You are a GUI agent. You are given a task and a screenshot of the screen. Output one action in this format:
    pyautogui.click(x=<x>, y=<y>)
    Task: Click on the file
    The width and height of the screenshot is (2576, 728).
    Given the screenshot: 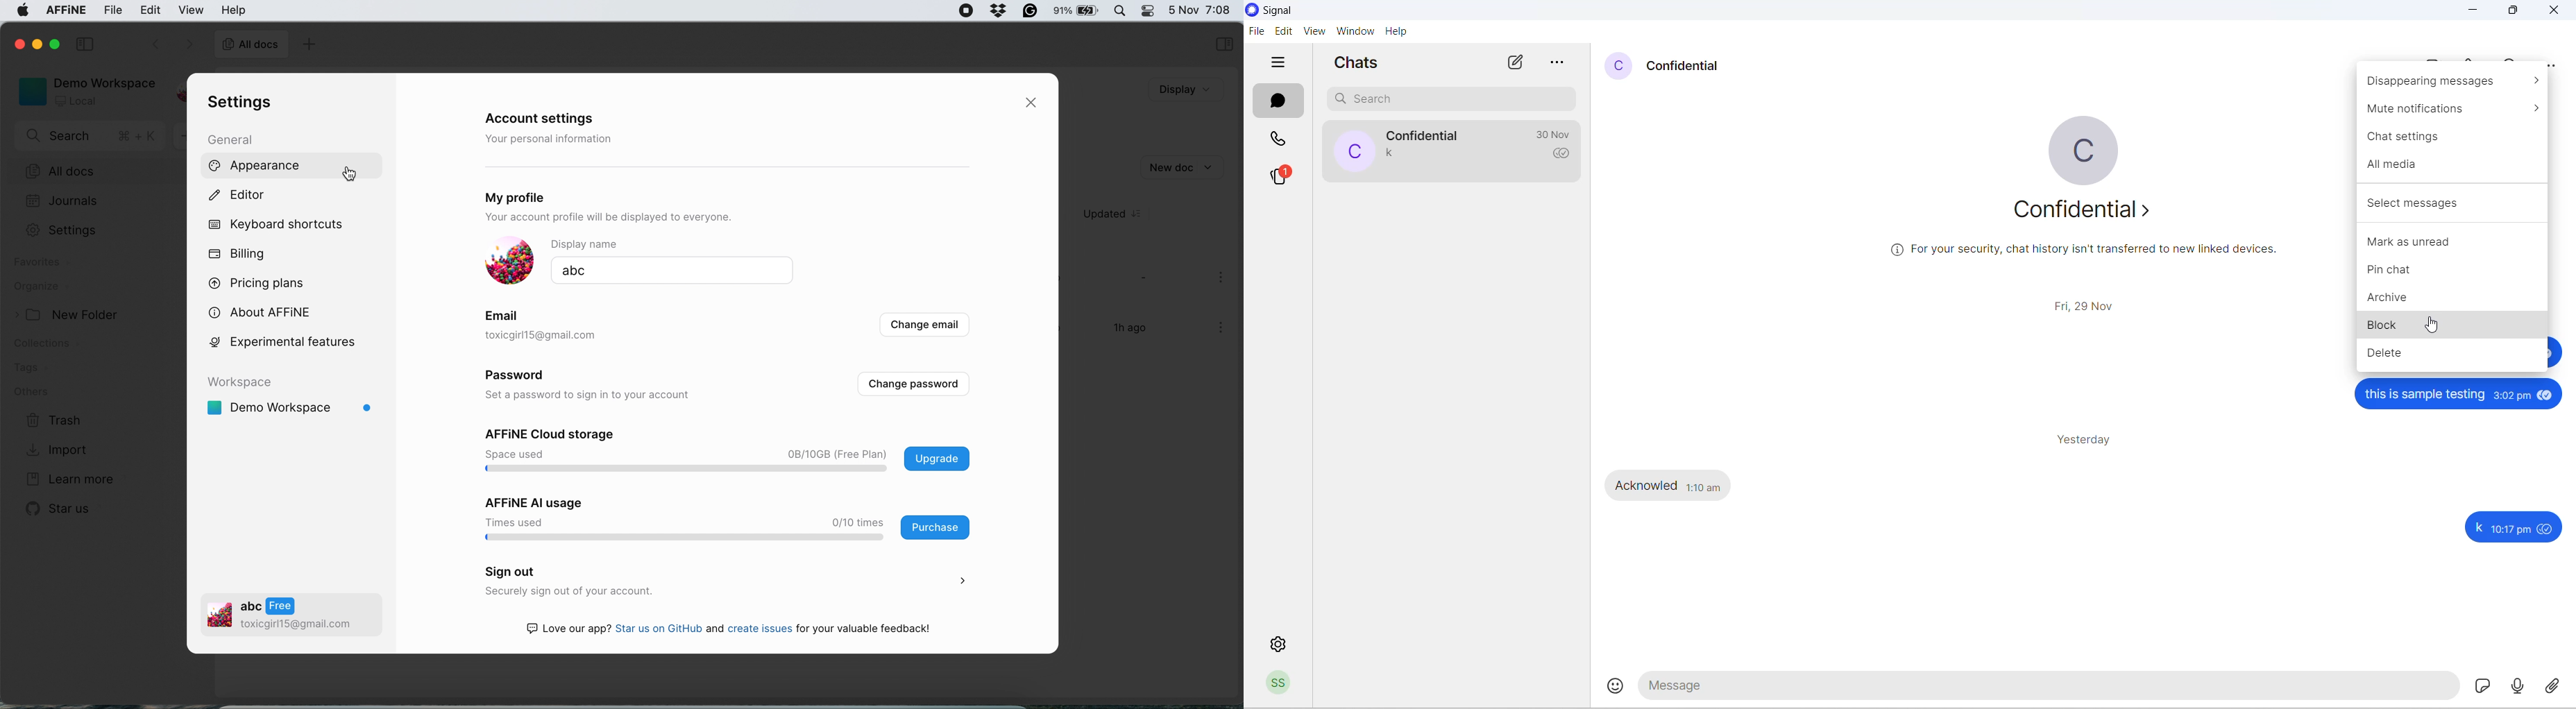 What is the action you would take?
    pyautogui.click(x=111, y=10)
    